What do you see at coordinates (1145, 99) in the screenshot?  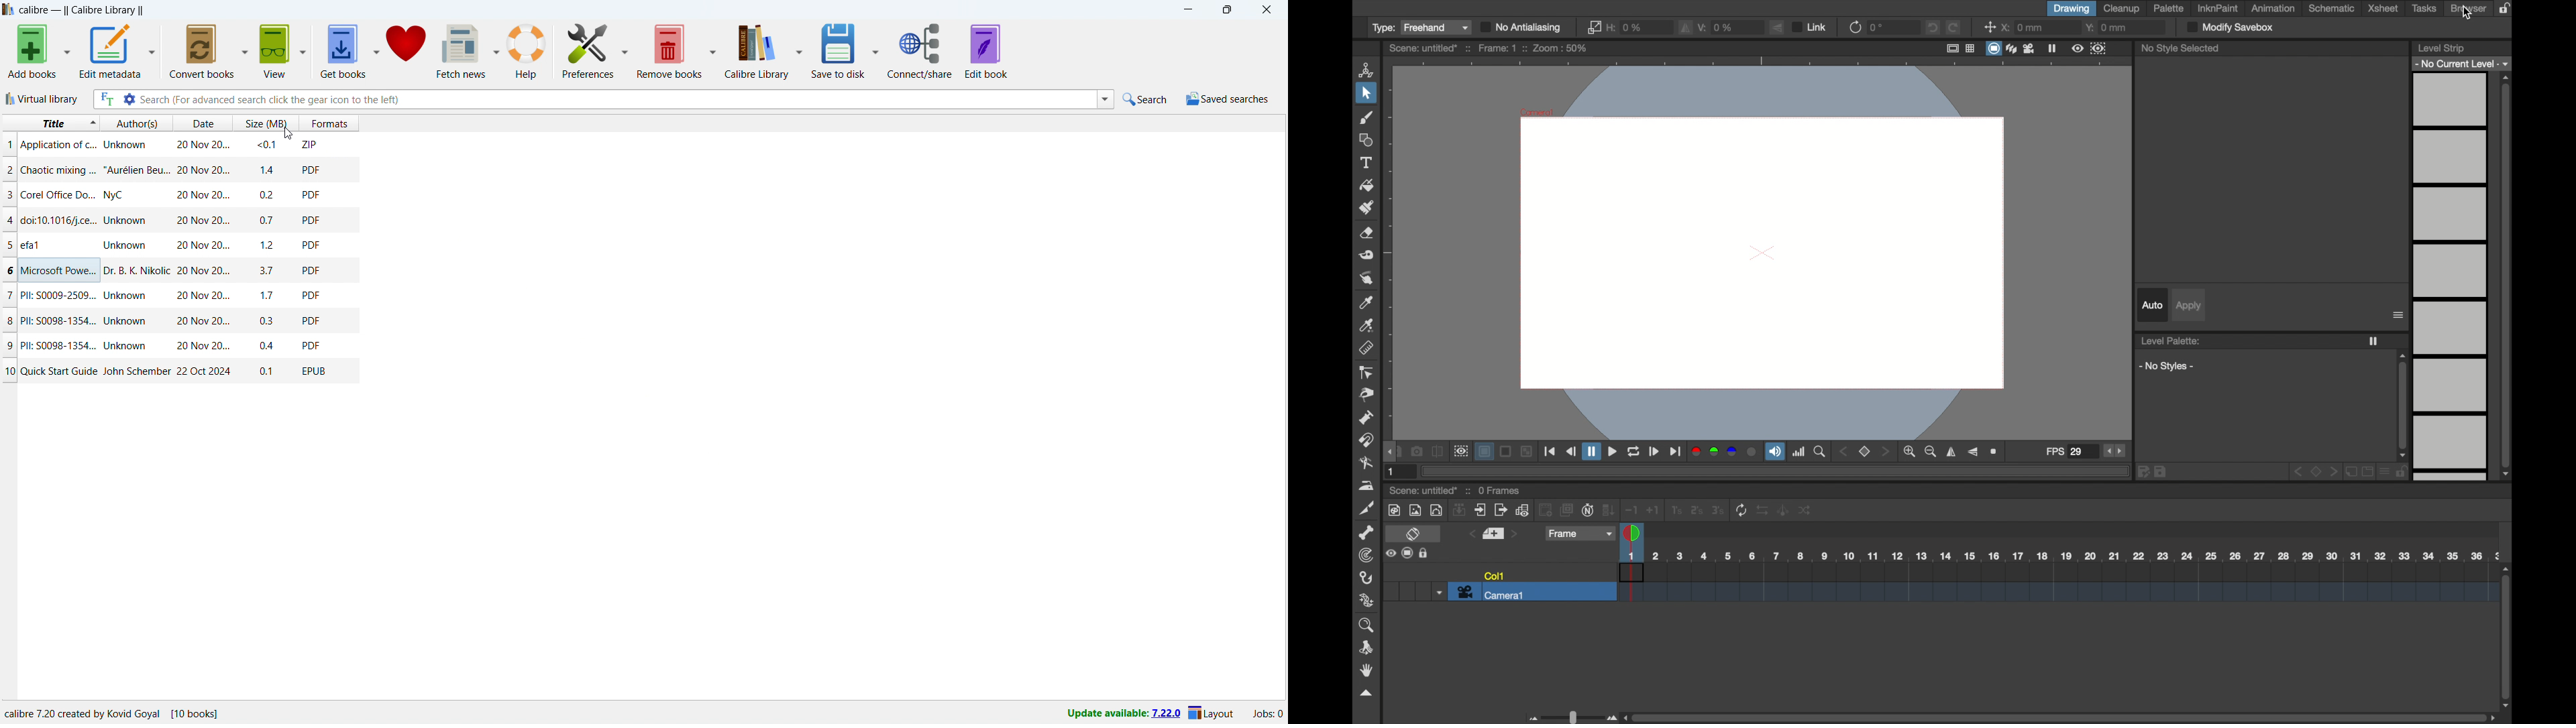 I see `quick search` at bounding box center [1145, 99].